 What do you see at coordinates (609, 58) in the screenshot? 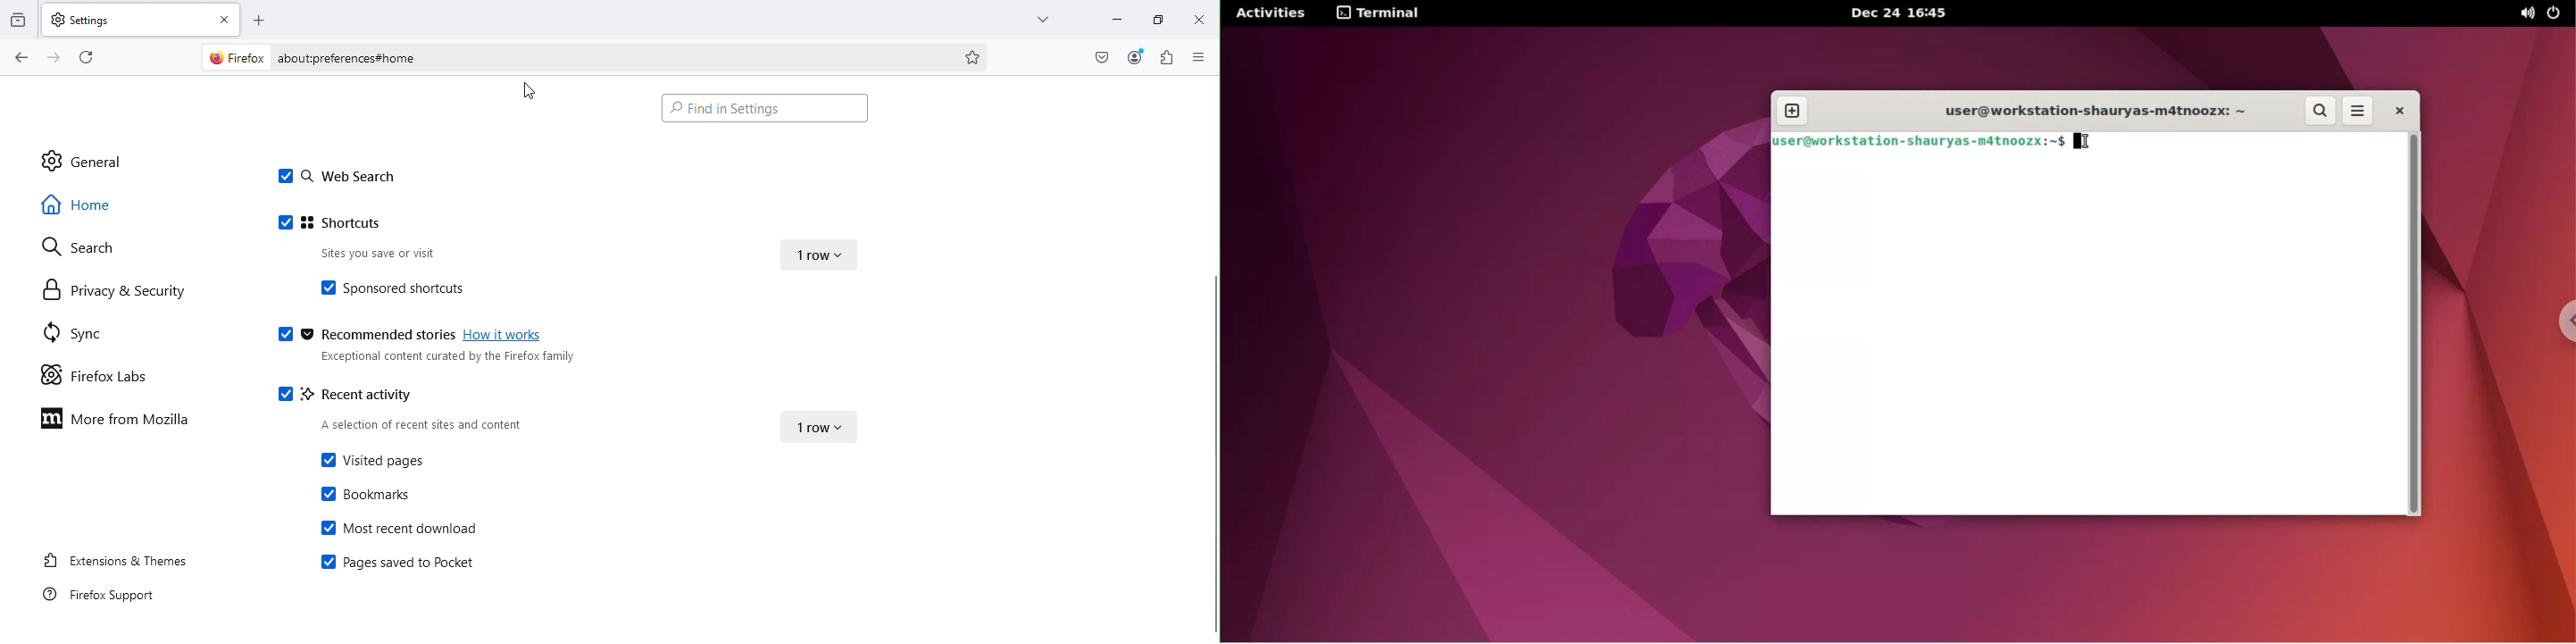
I see `Search bar` at bounding box center [609, 58].